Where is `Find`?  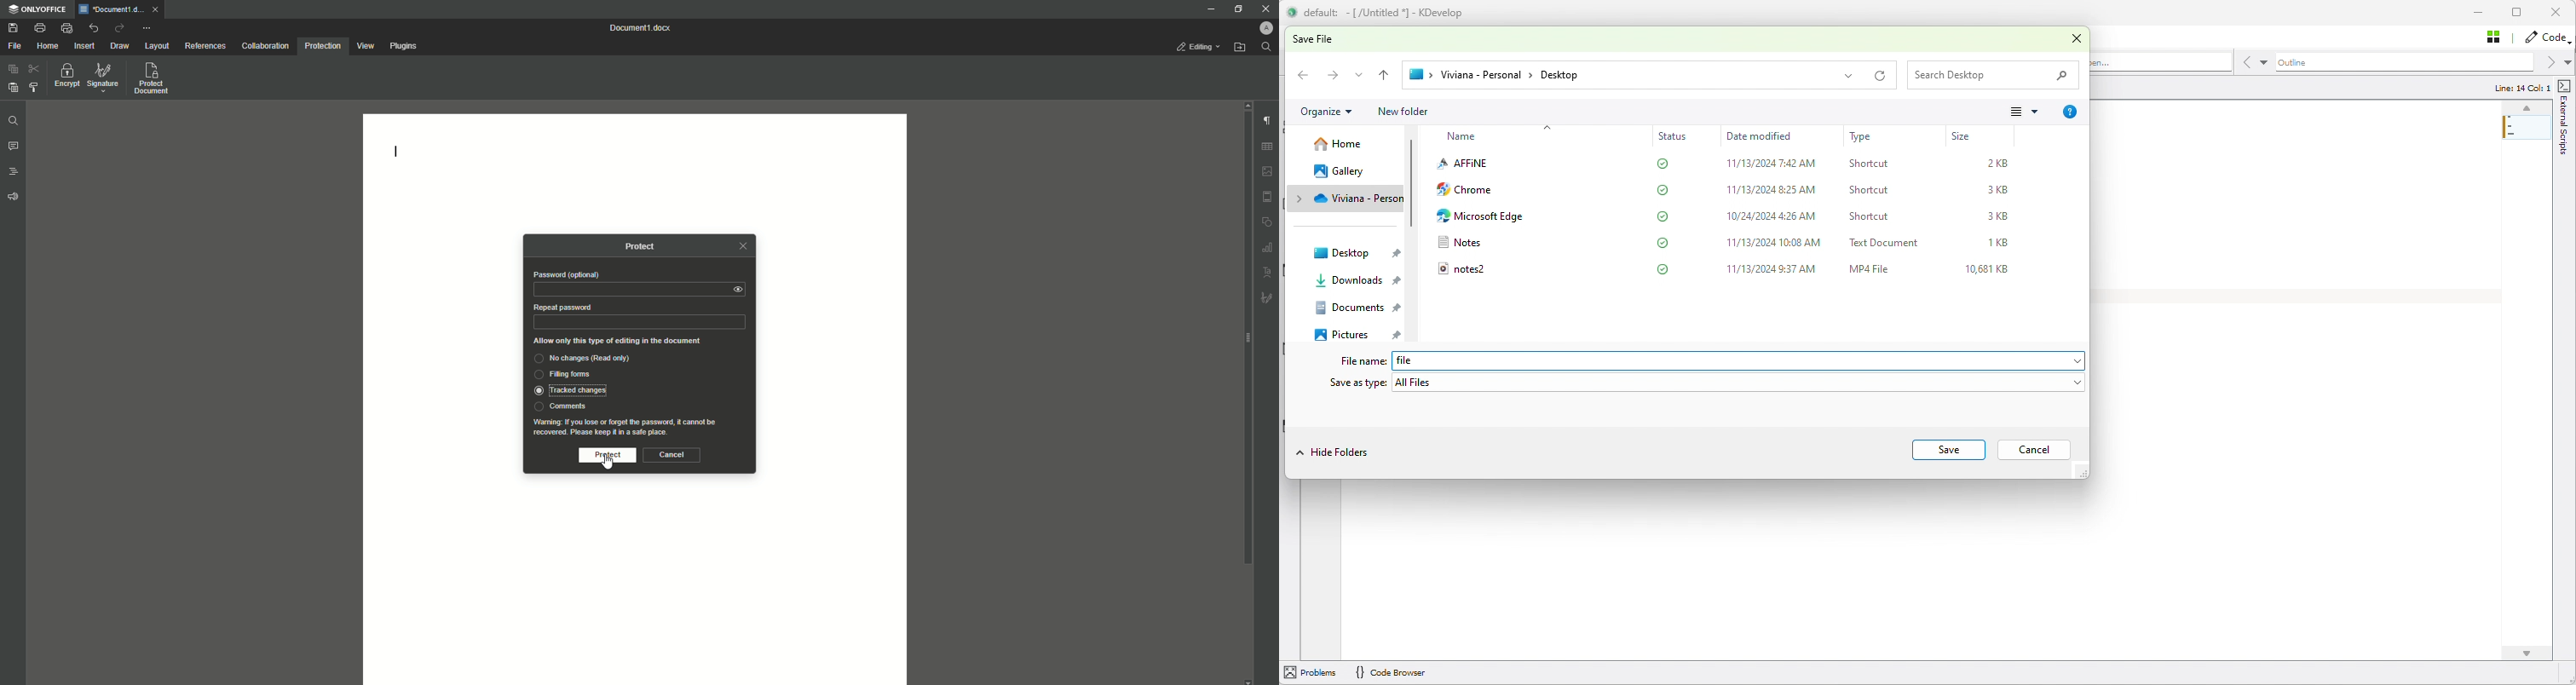
Find is located at coordinates (1268, 47).